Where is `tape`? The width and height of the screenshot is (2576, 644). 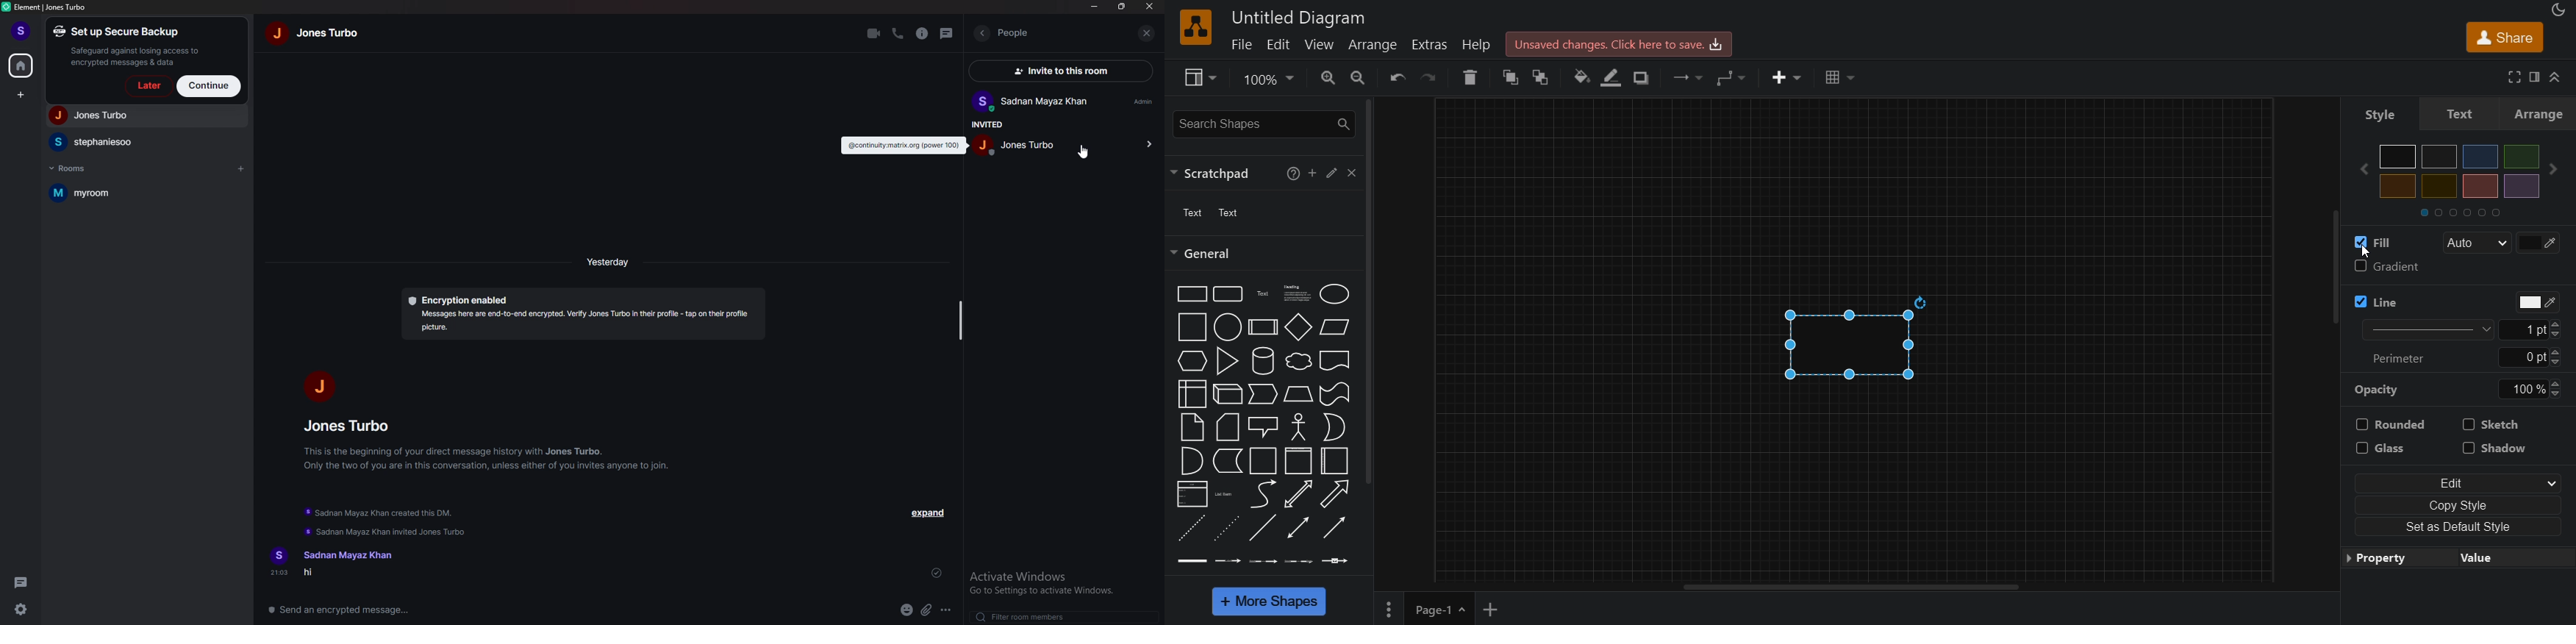
tape is located at coordinates (1336, 395).